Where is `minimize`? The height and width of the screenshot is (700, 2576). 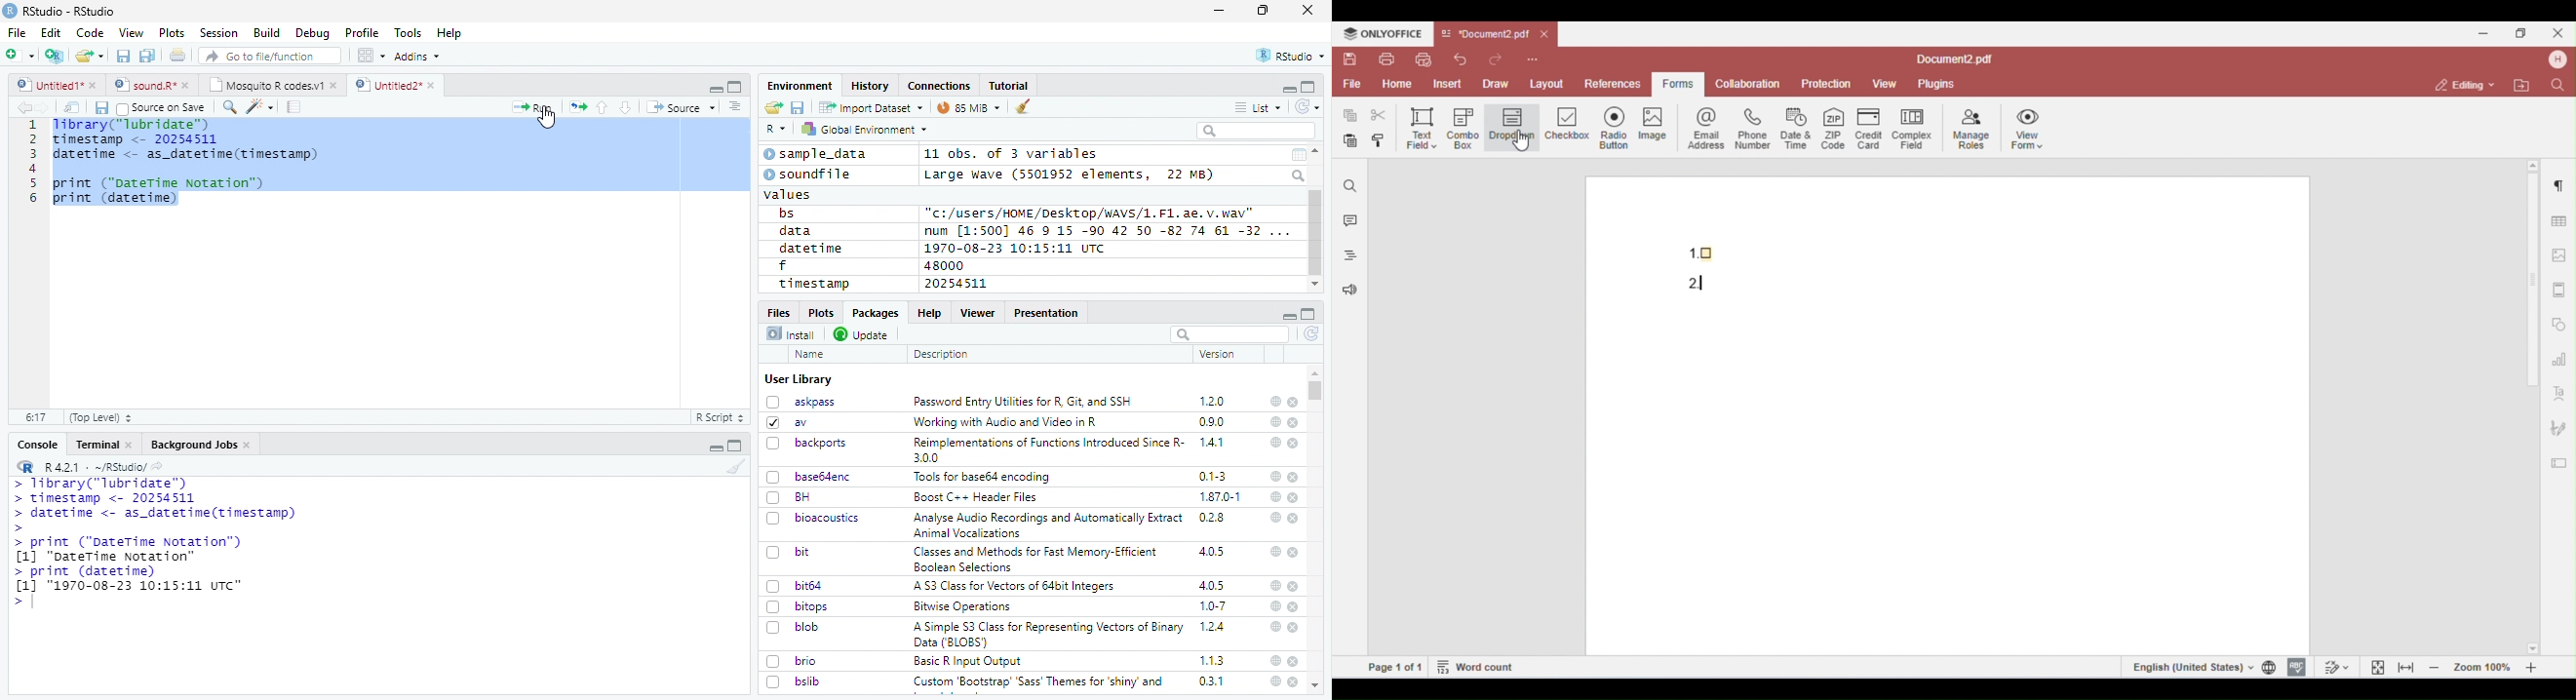
minimize is located at coordinates (718, 446).